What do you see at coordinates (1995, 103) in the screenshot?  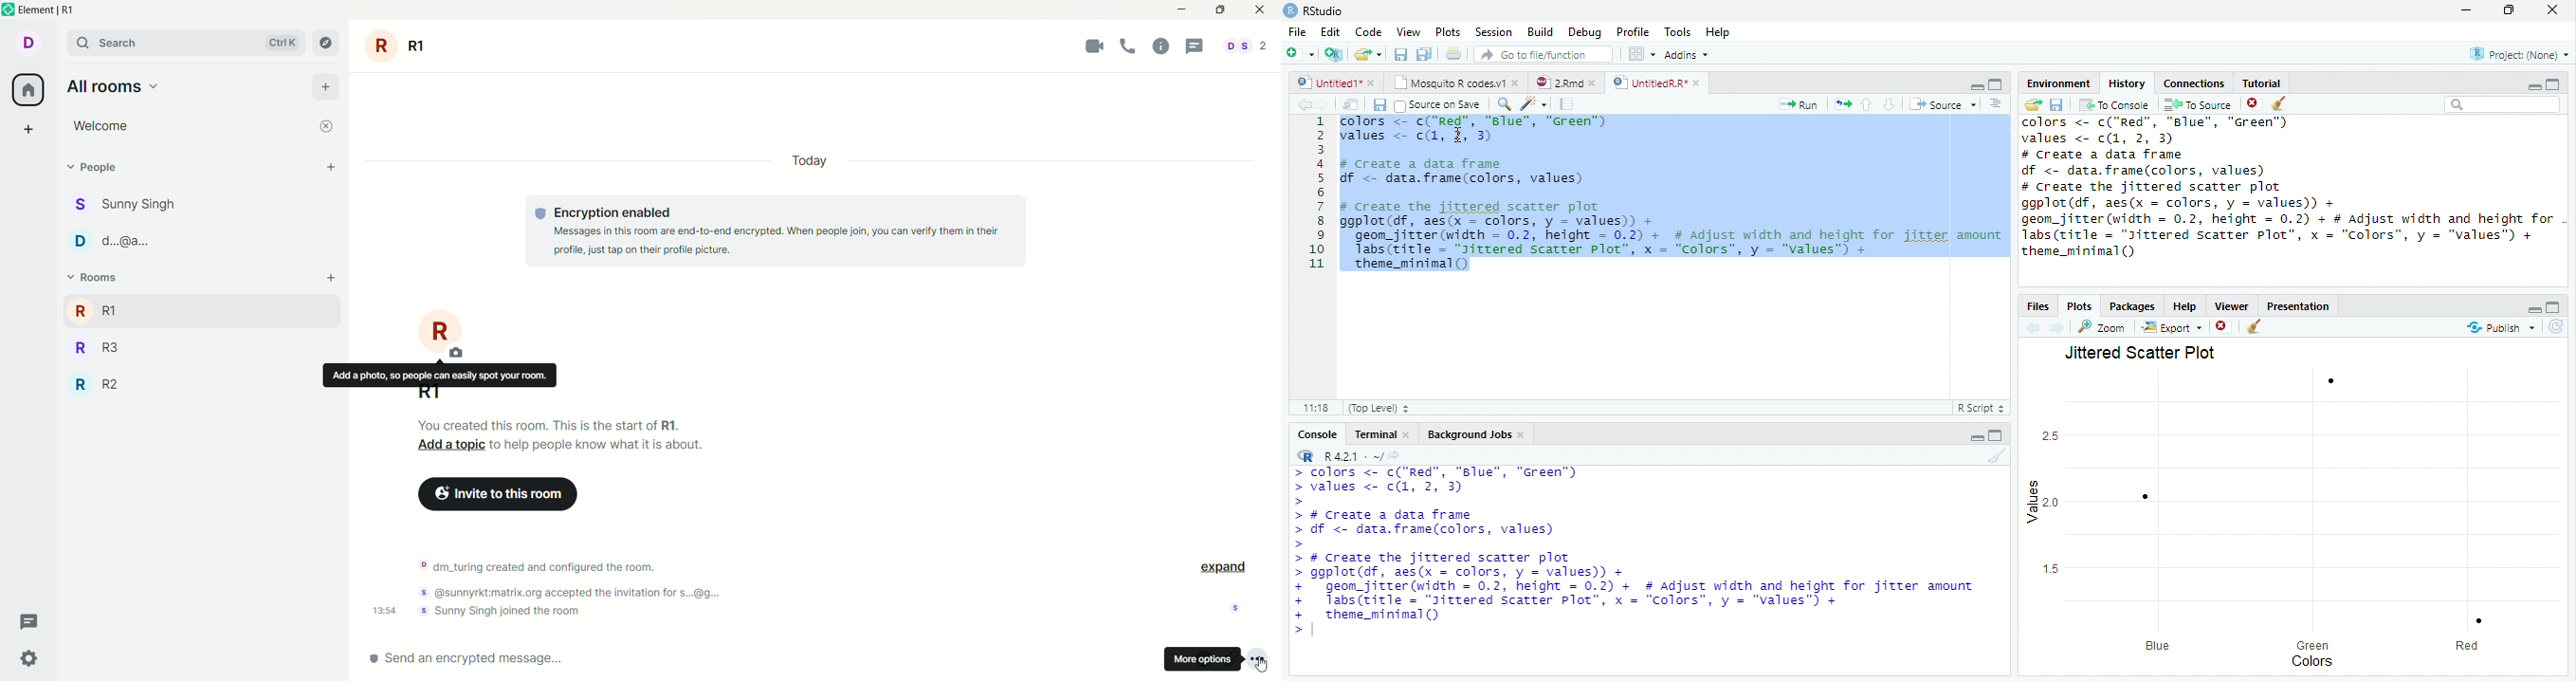 I see `Show document outline` at bounding box center [1995, 103].